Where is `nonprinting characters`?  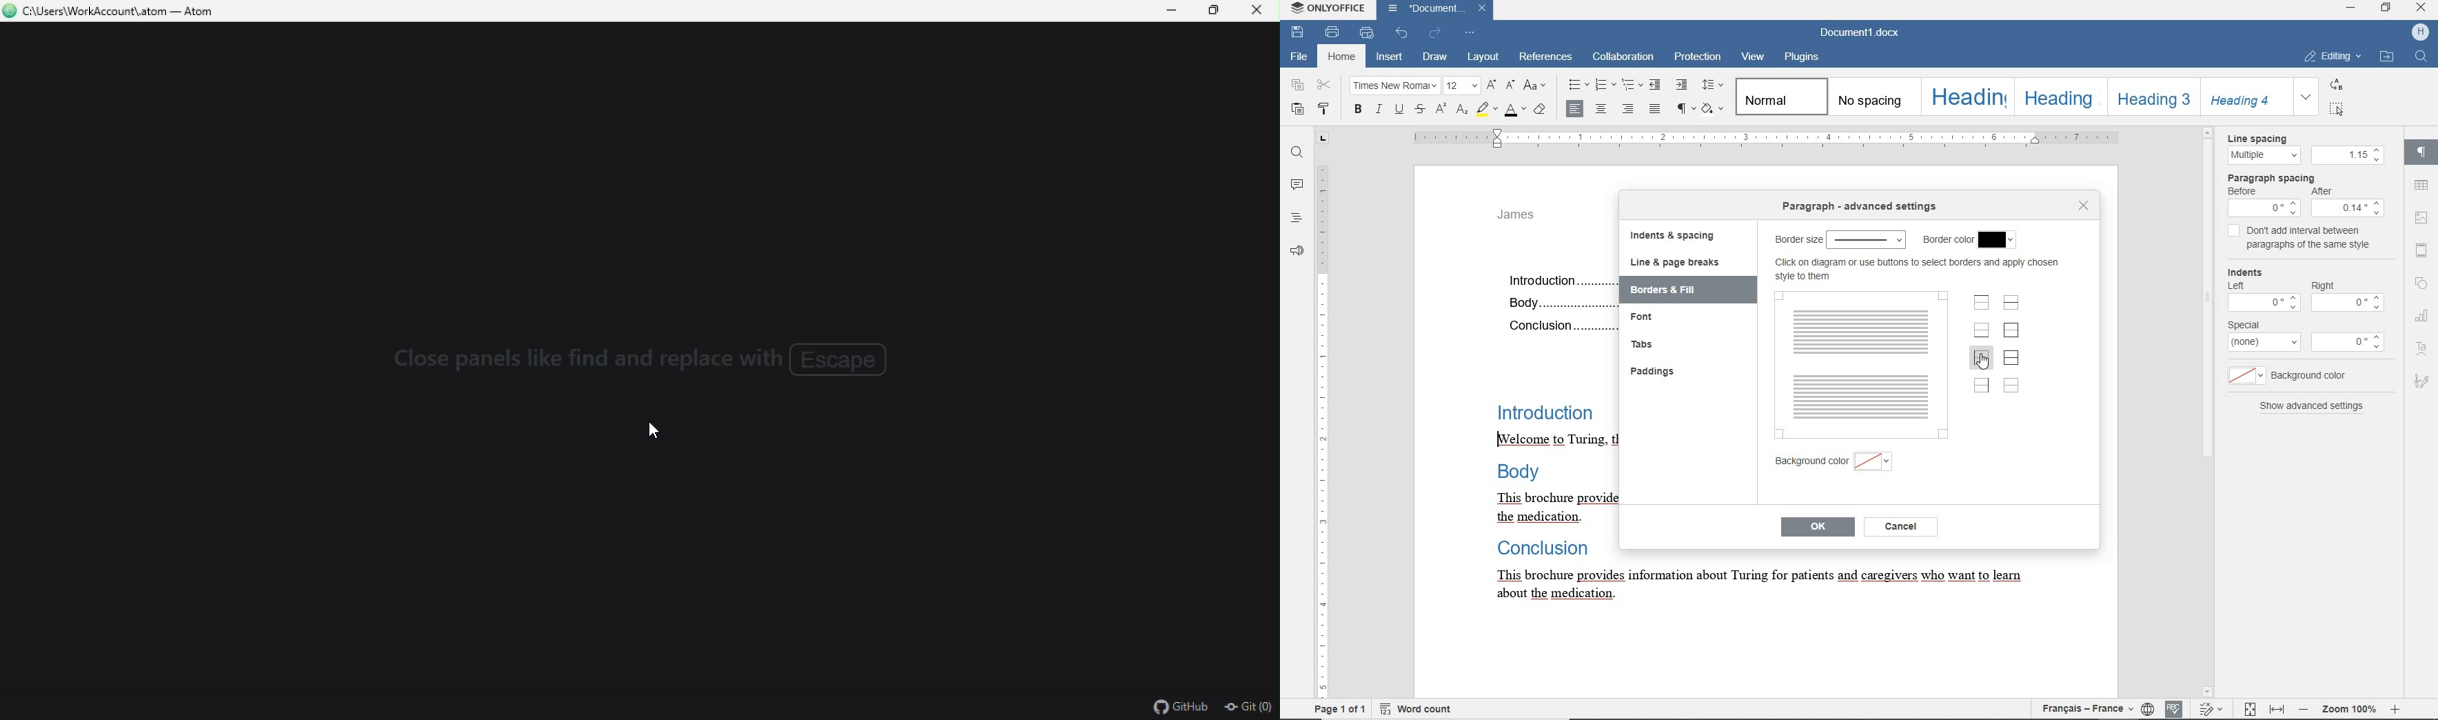 nonprinting characters is located at coordinates (1685, 108).